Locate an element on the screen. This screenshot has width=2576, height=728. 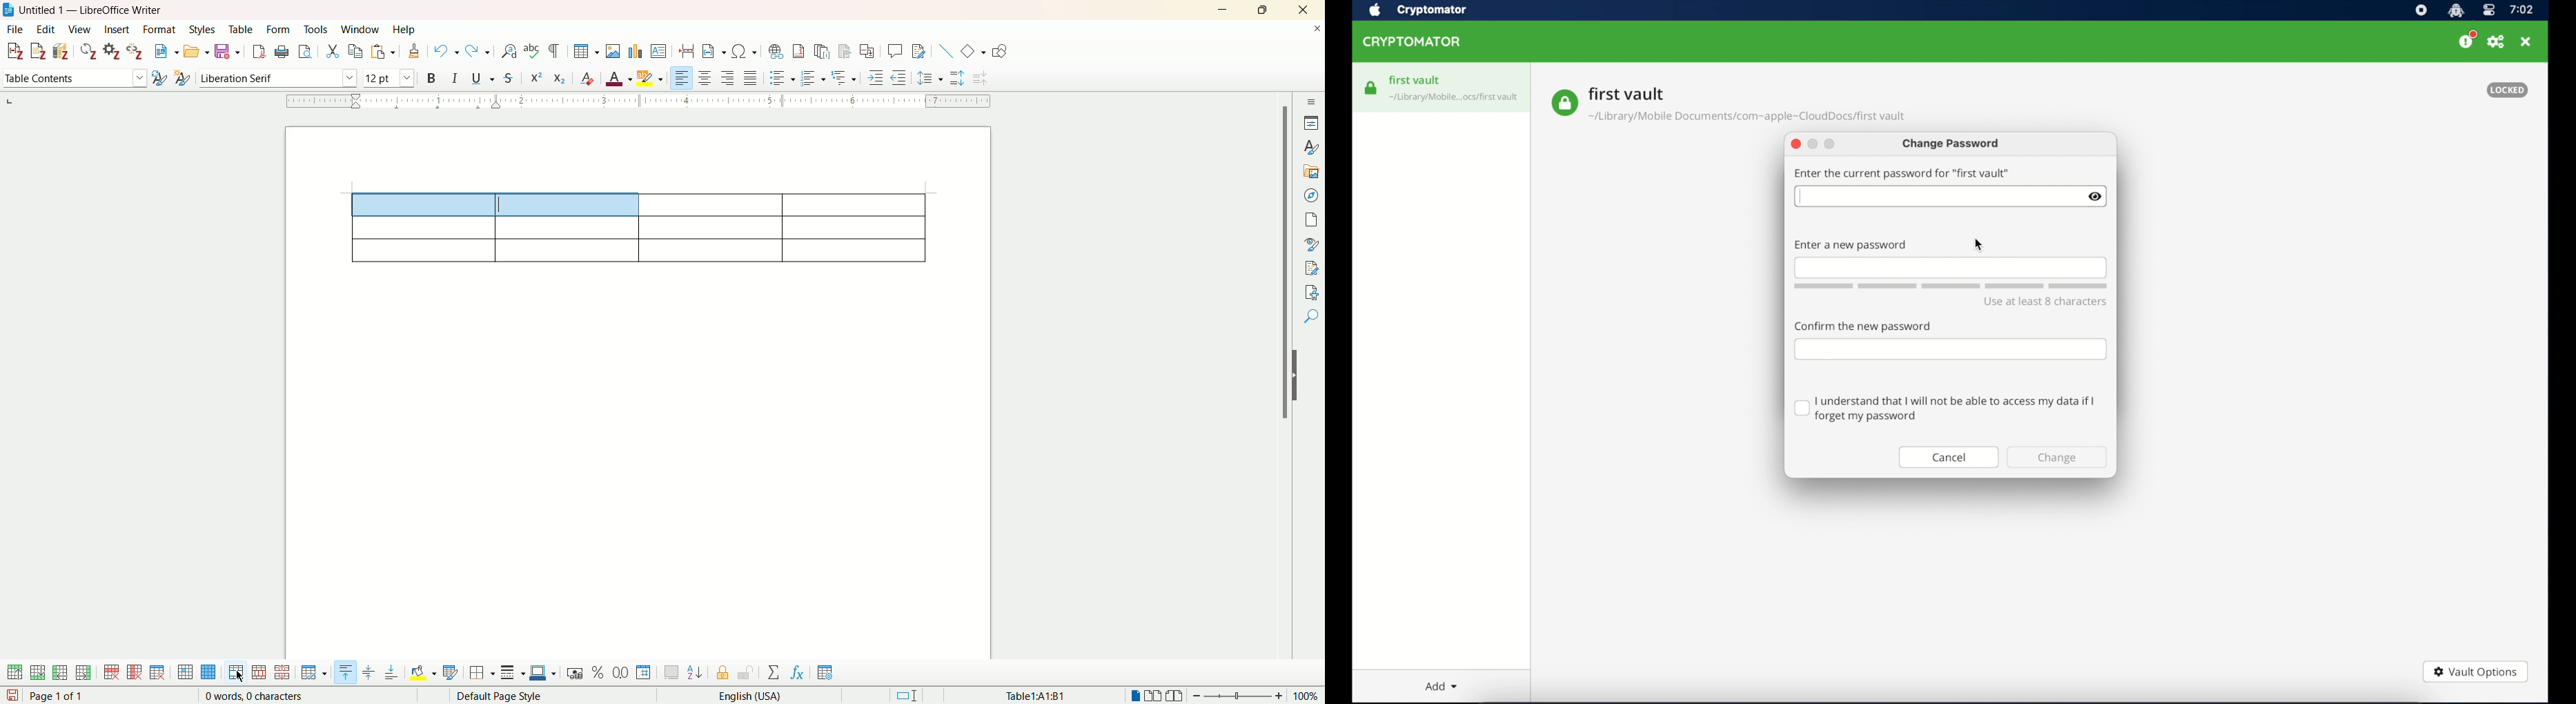
clear formatting is located at coordinates (586, 79).